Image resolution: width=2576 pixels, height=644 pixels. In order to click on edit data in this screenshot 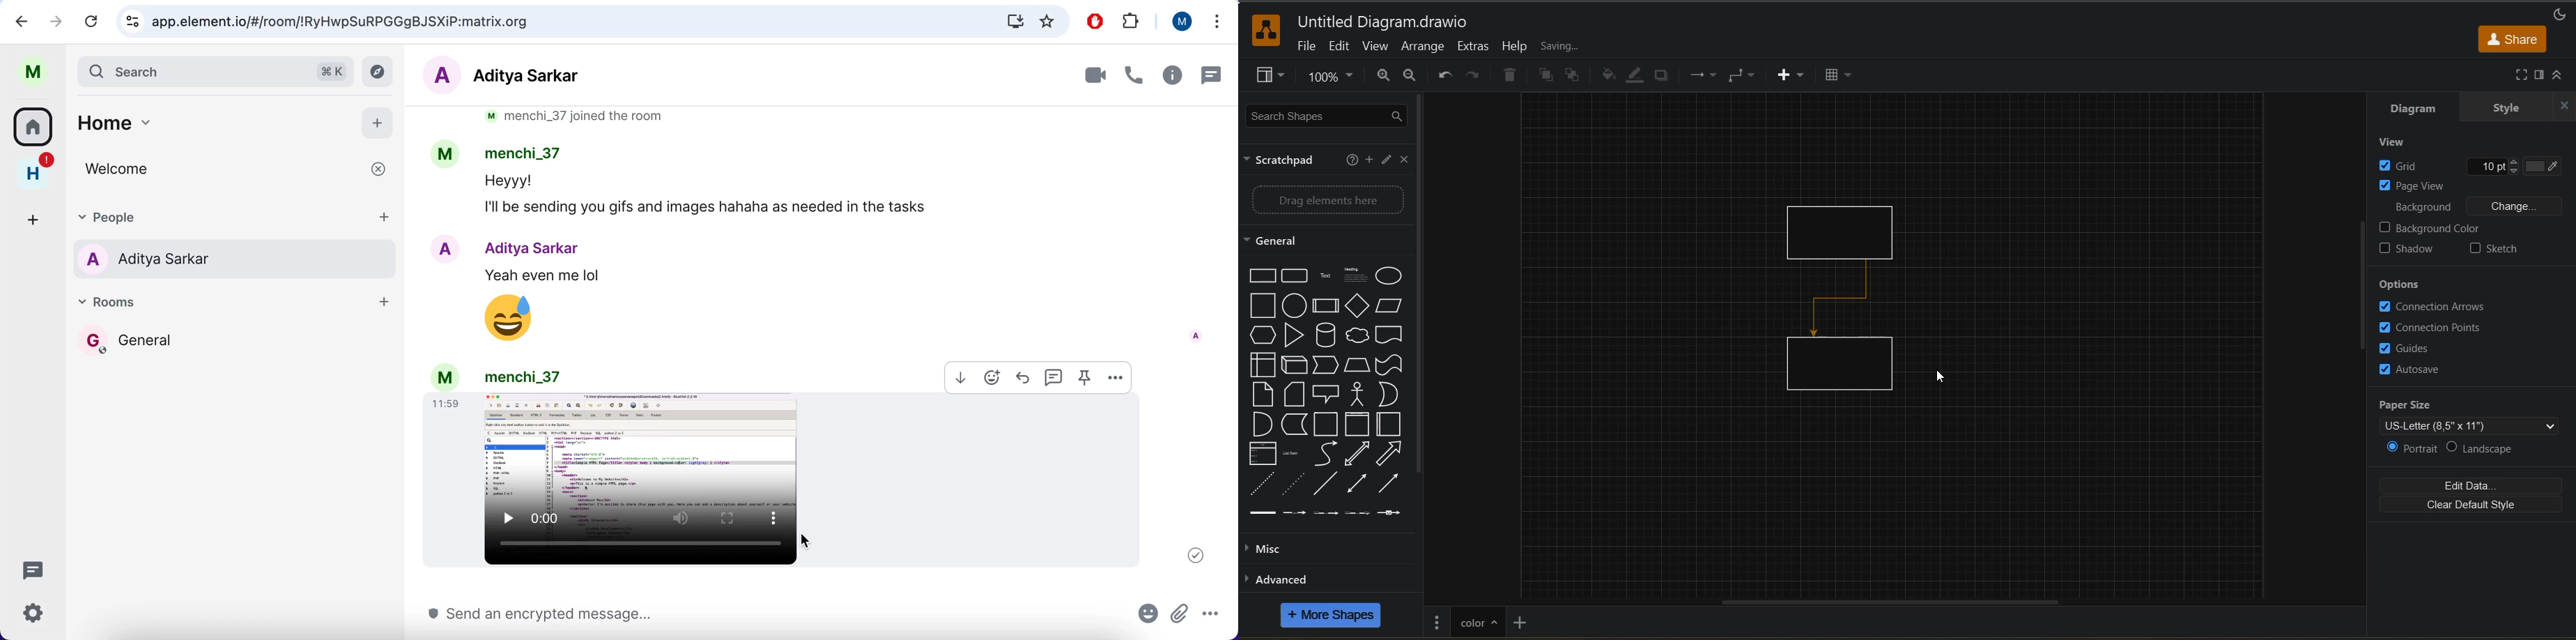, I will do `click(2474, 485)`.